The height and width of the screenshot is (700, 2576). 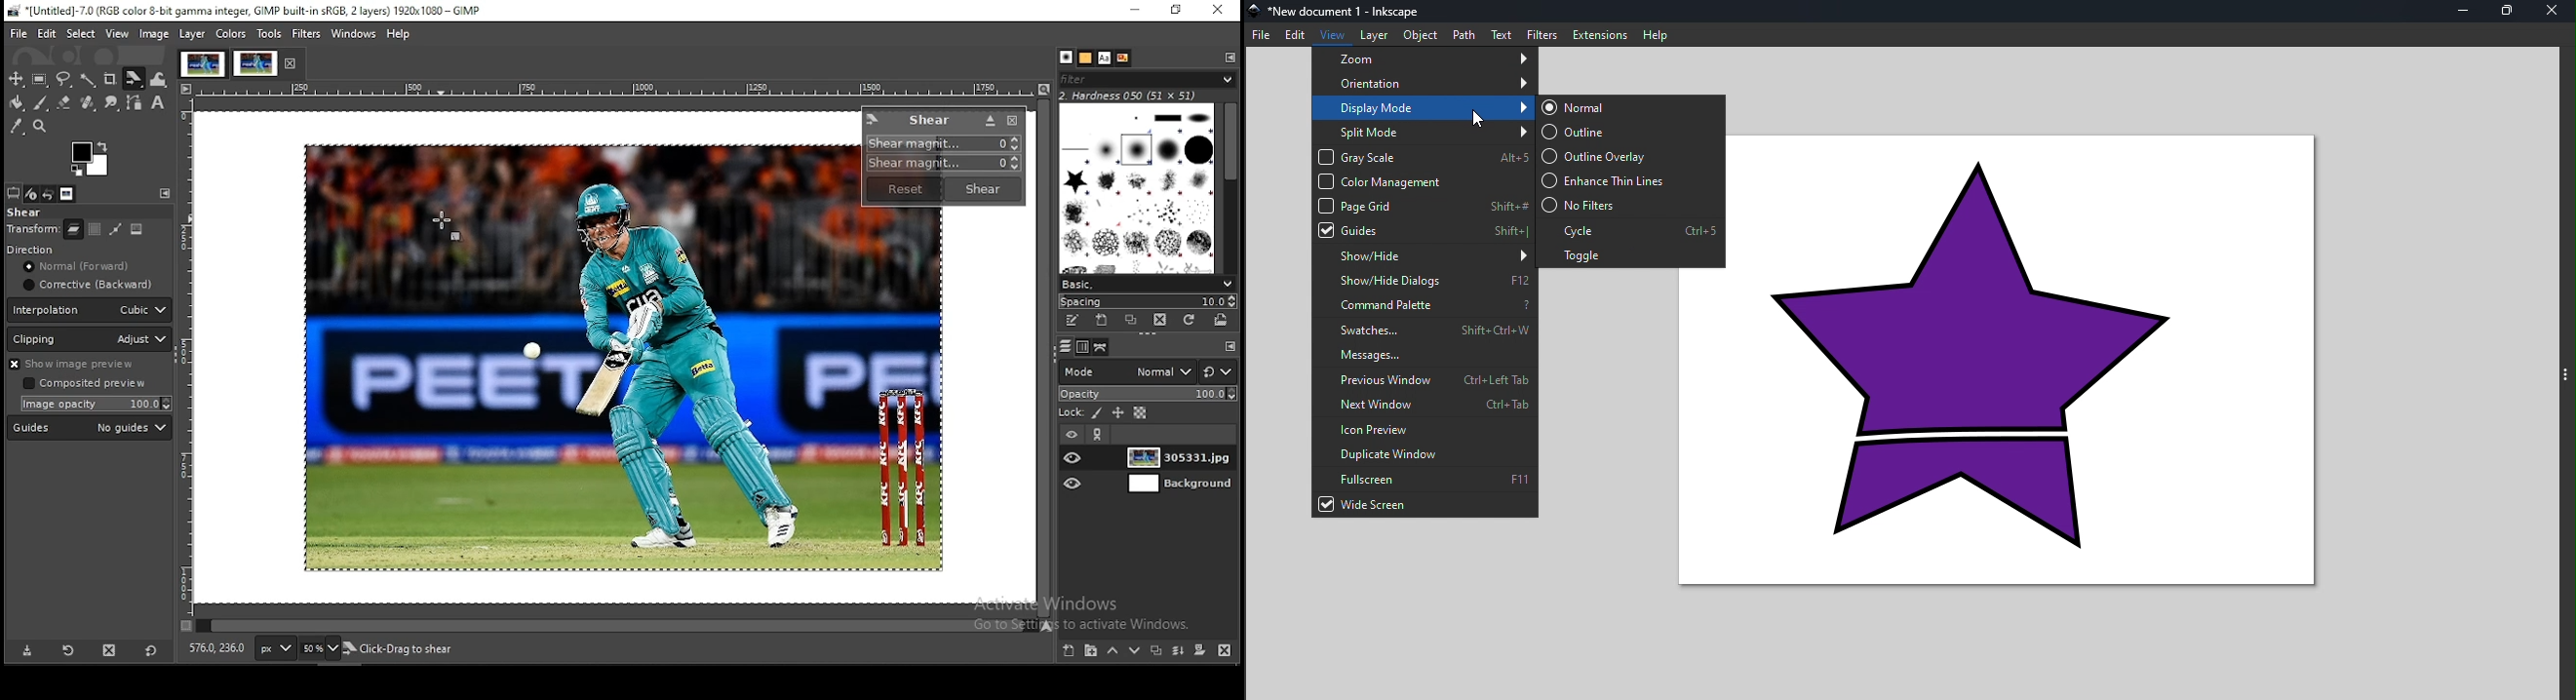 What do you see at coordinates (1069, 435) in the screenshot?
I see `layer visibility` at bounding box center [1069, 435].